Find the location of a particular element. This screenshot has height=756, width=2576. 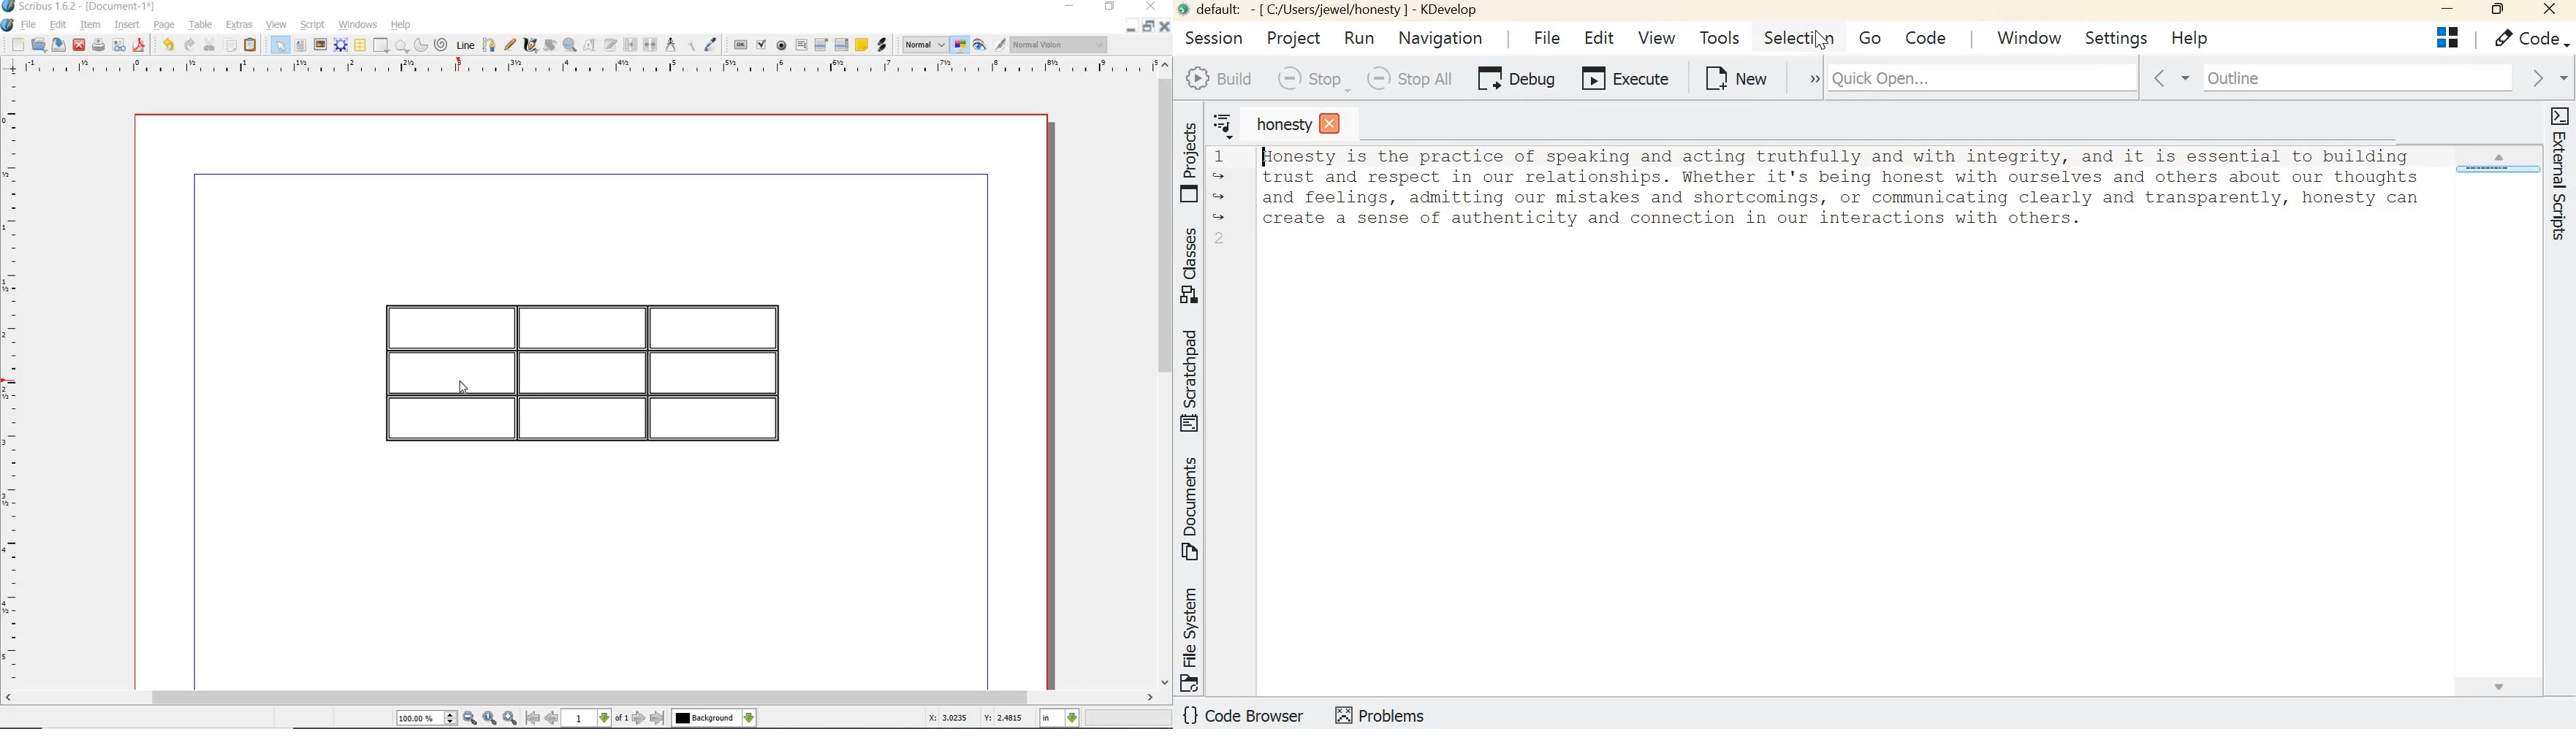

polygon is located at coordinates (402, 46).